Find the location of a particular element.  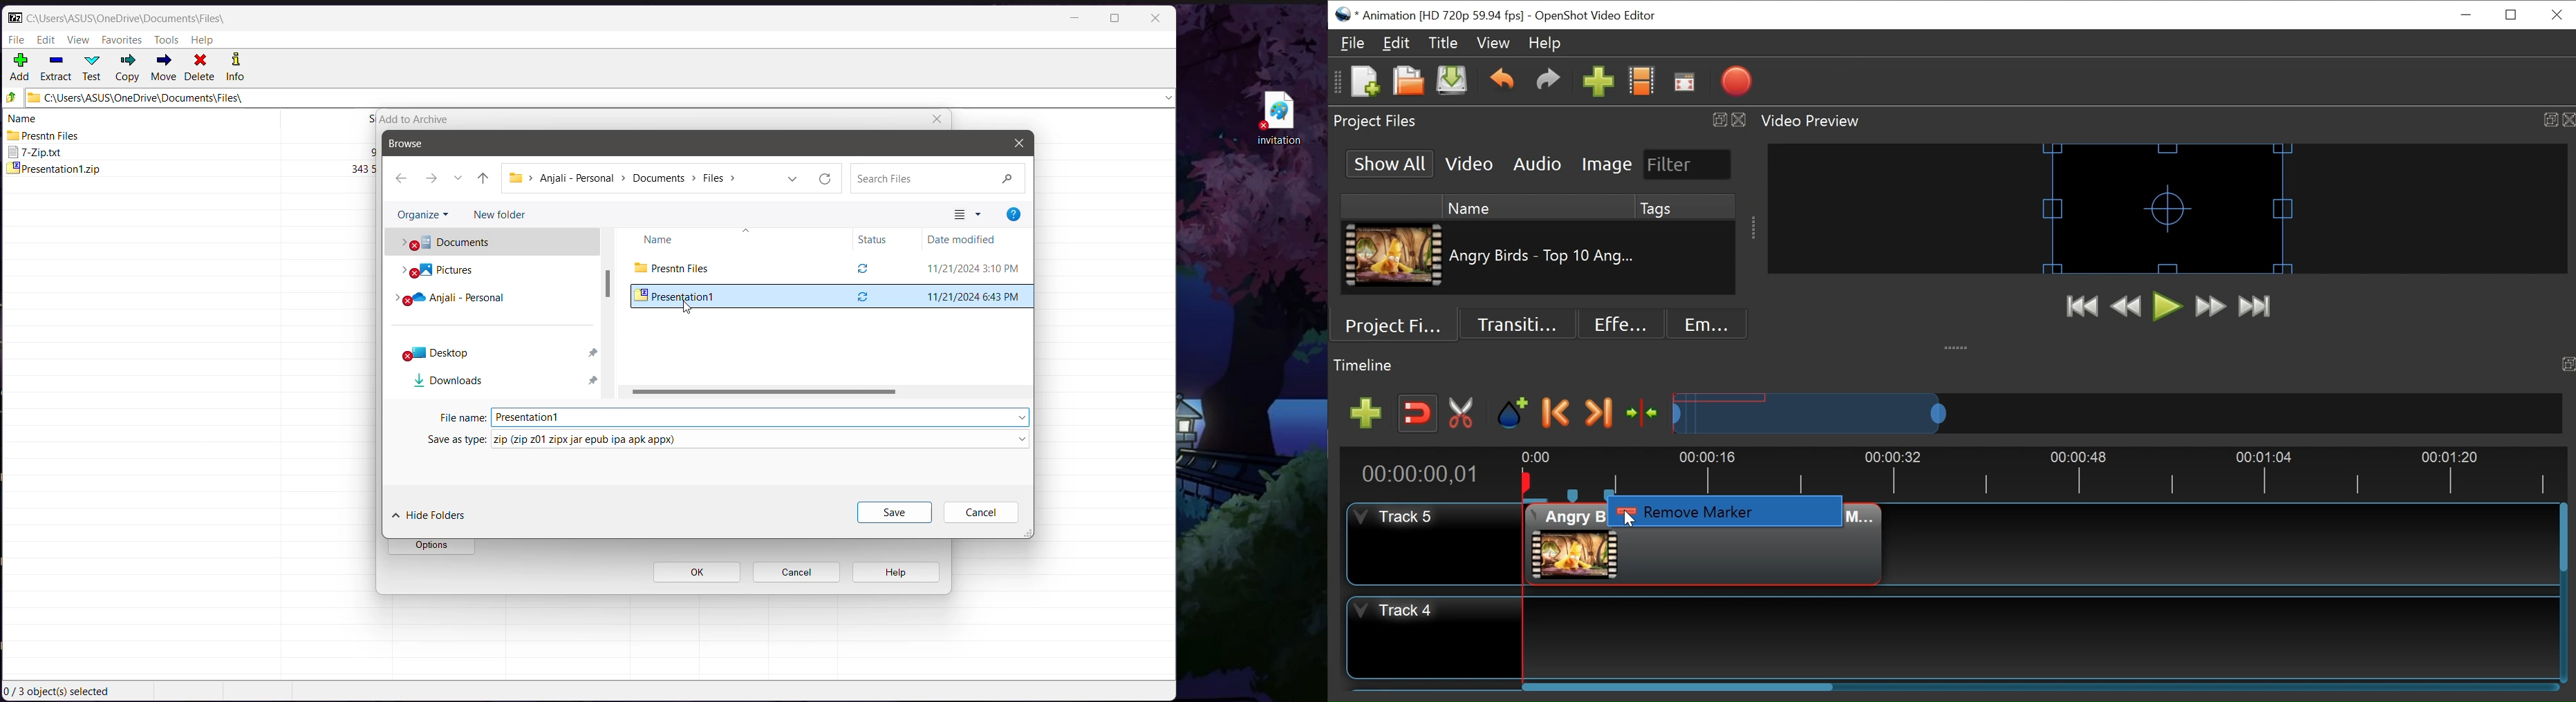

Filter is located at coordinates (1688, 164).